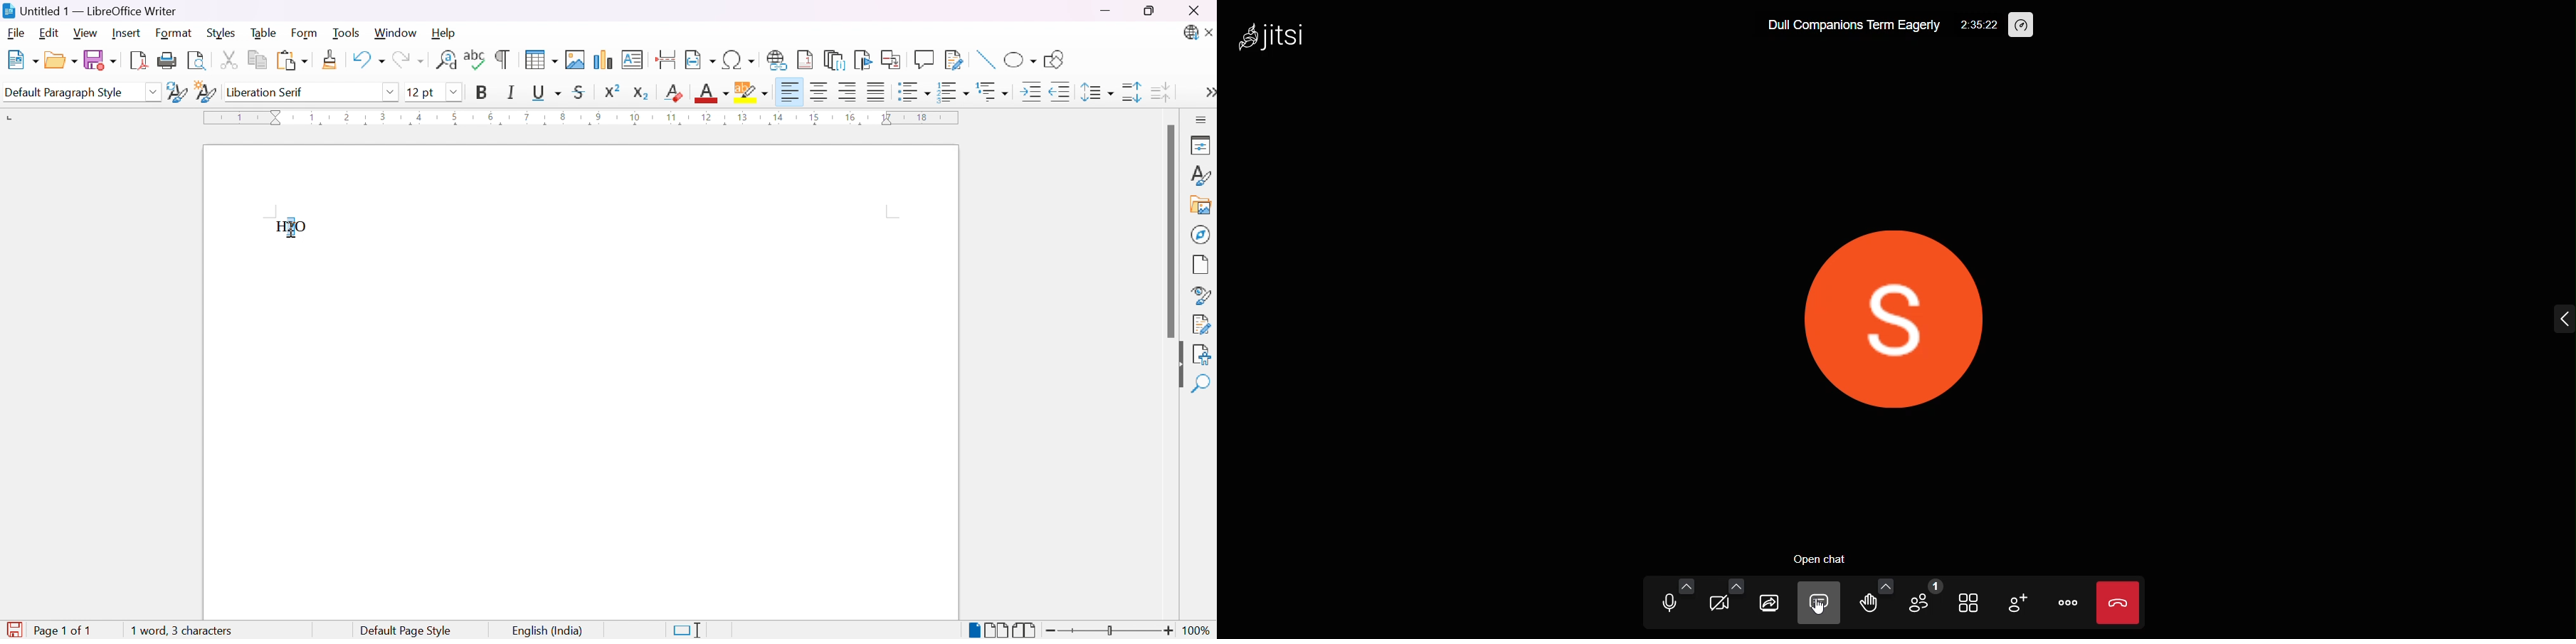 The height and width of the screenshot is (644, 2576). What do you see at coordinates (396, 34) in the screenshot?
I see `Window` at bounding box center [396, 34].